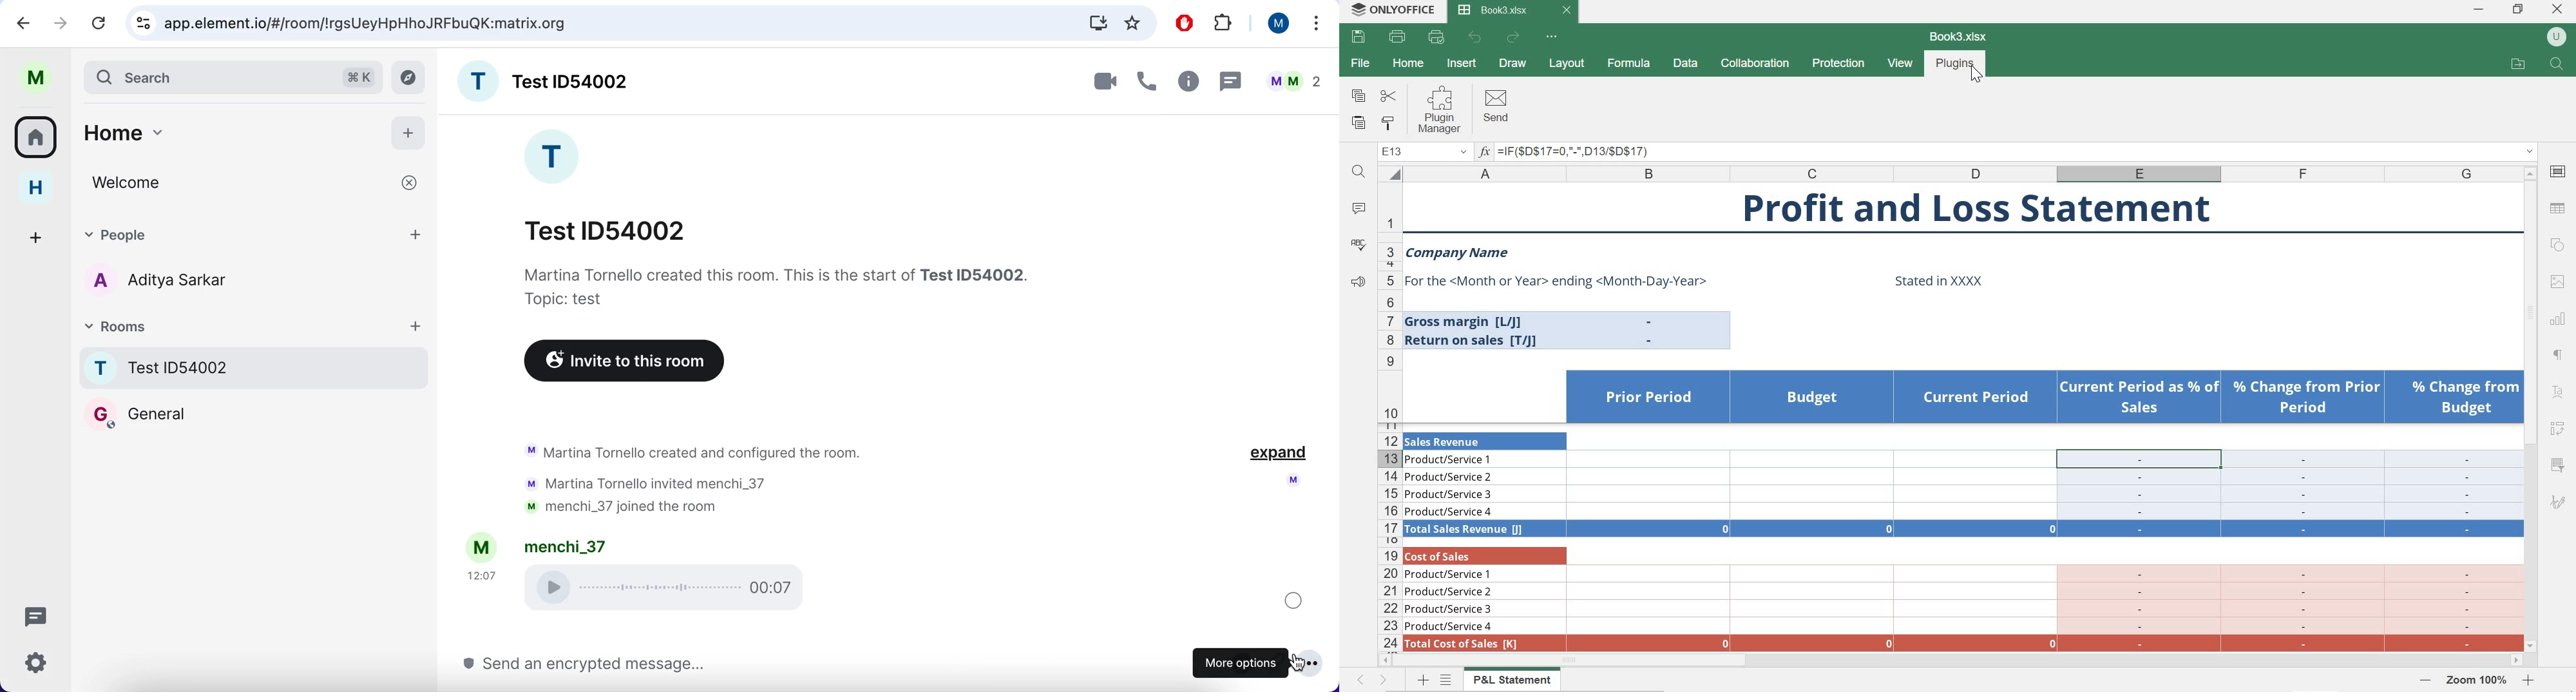  I want to click on ad block, so click(1184, 22).